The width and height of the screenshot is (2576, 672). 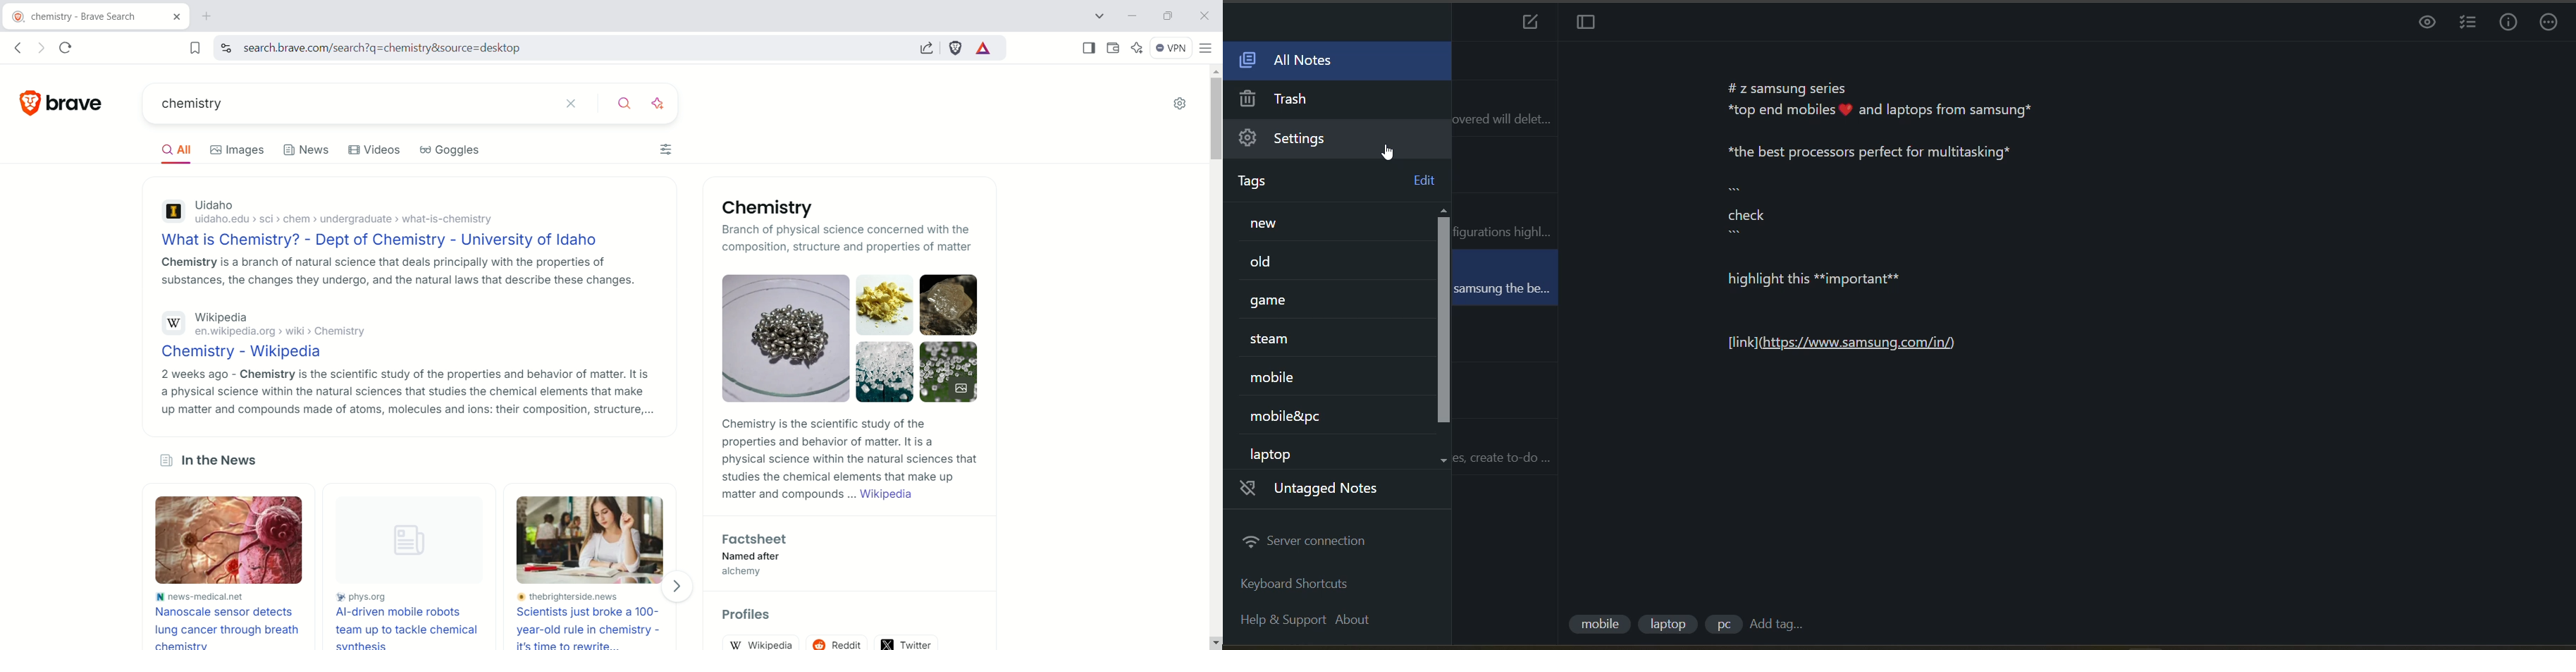 What do you see at coordinates (1286, 338) in the screenshot?
I see `tag 4` at bounding box center [1286, 338].